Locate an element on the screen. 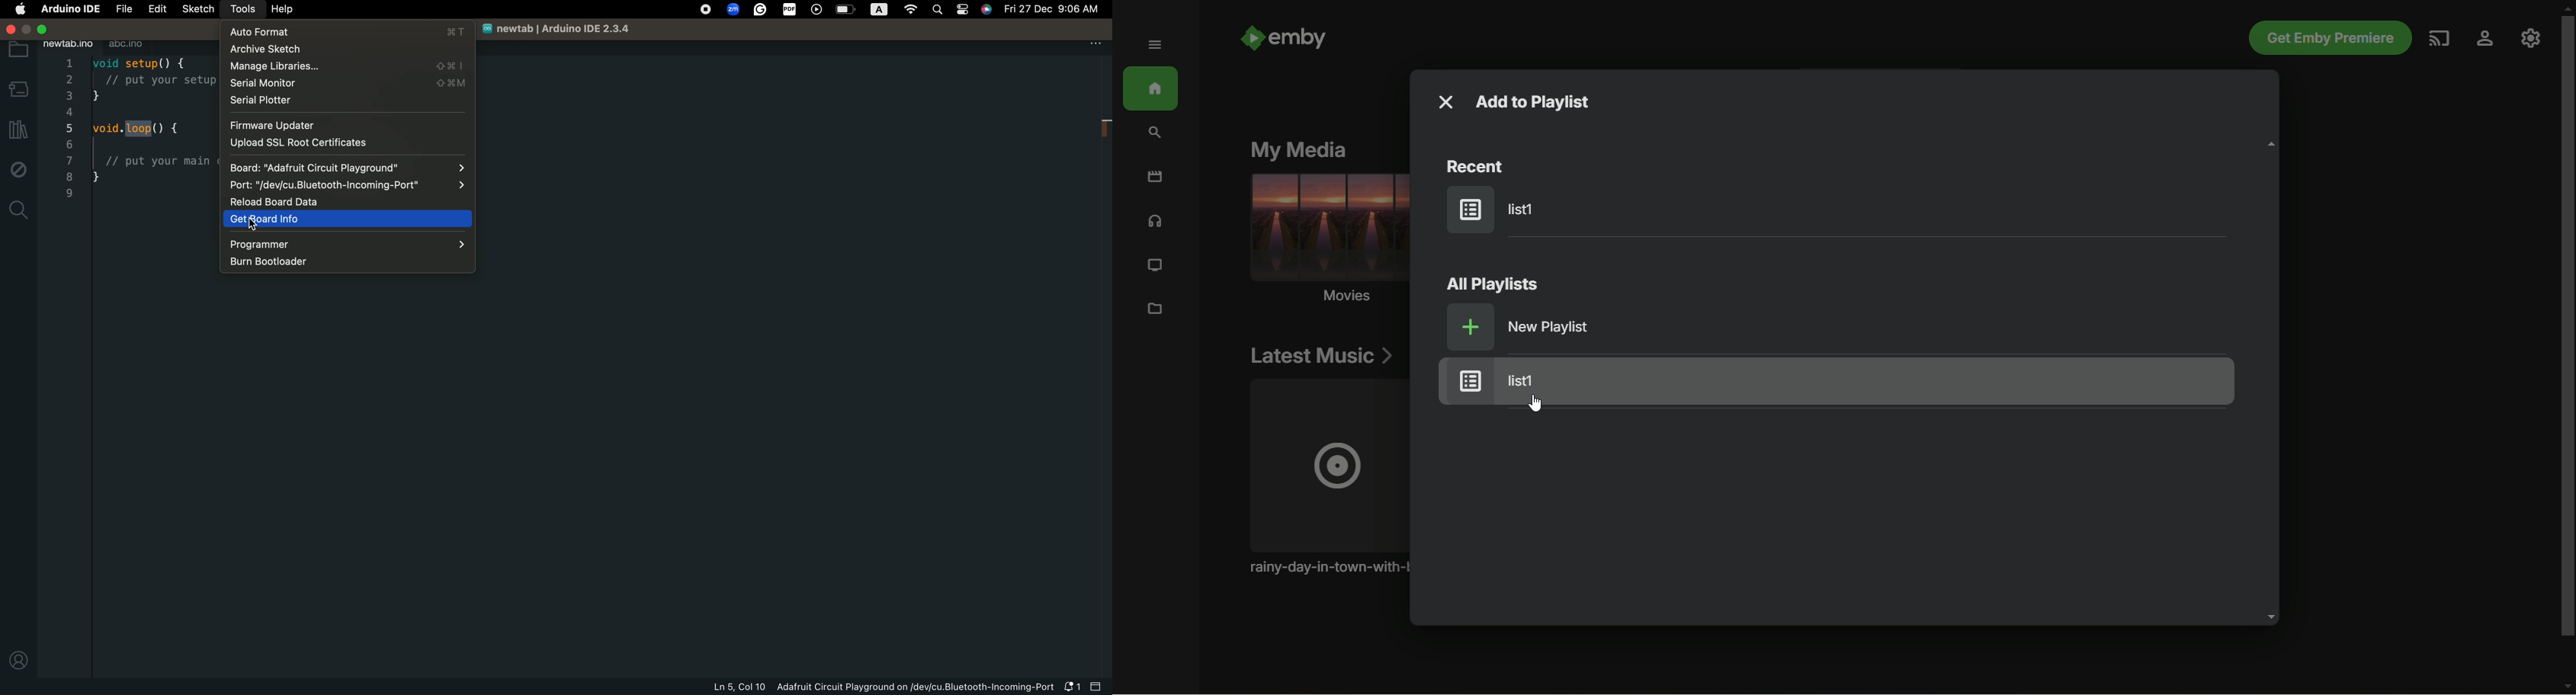  all playlists is located at coordinates (1494, 284).